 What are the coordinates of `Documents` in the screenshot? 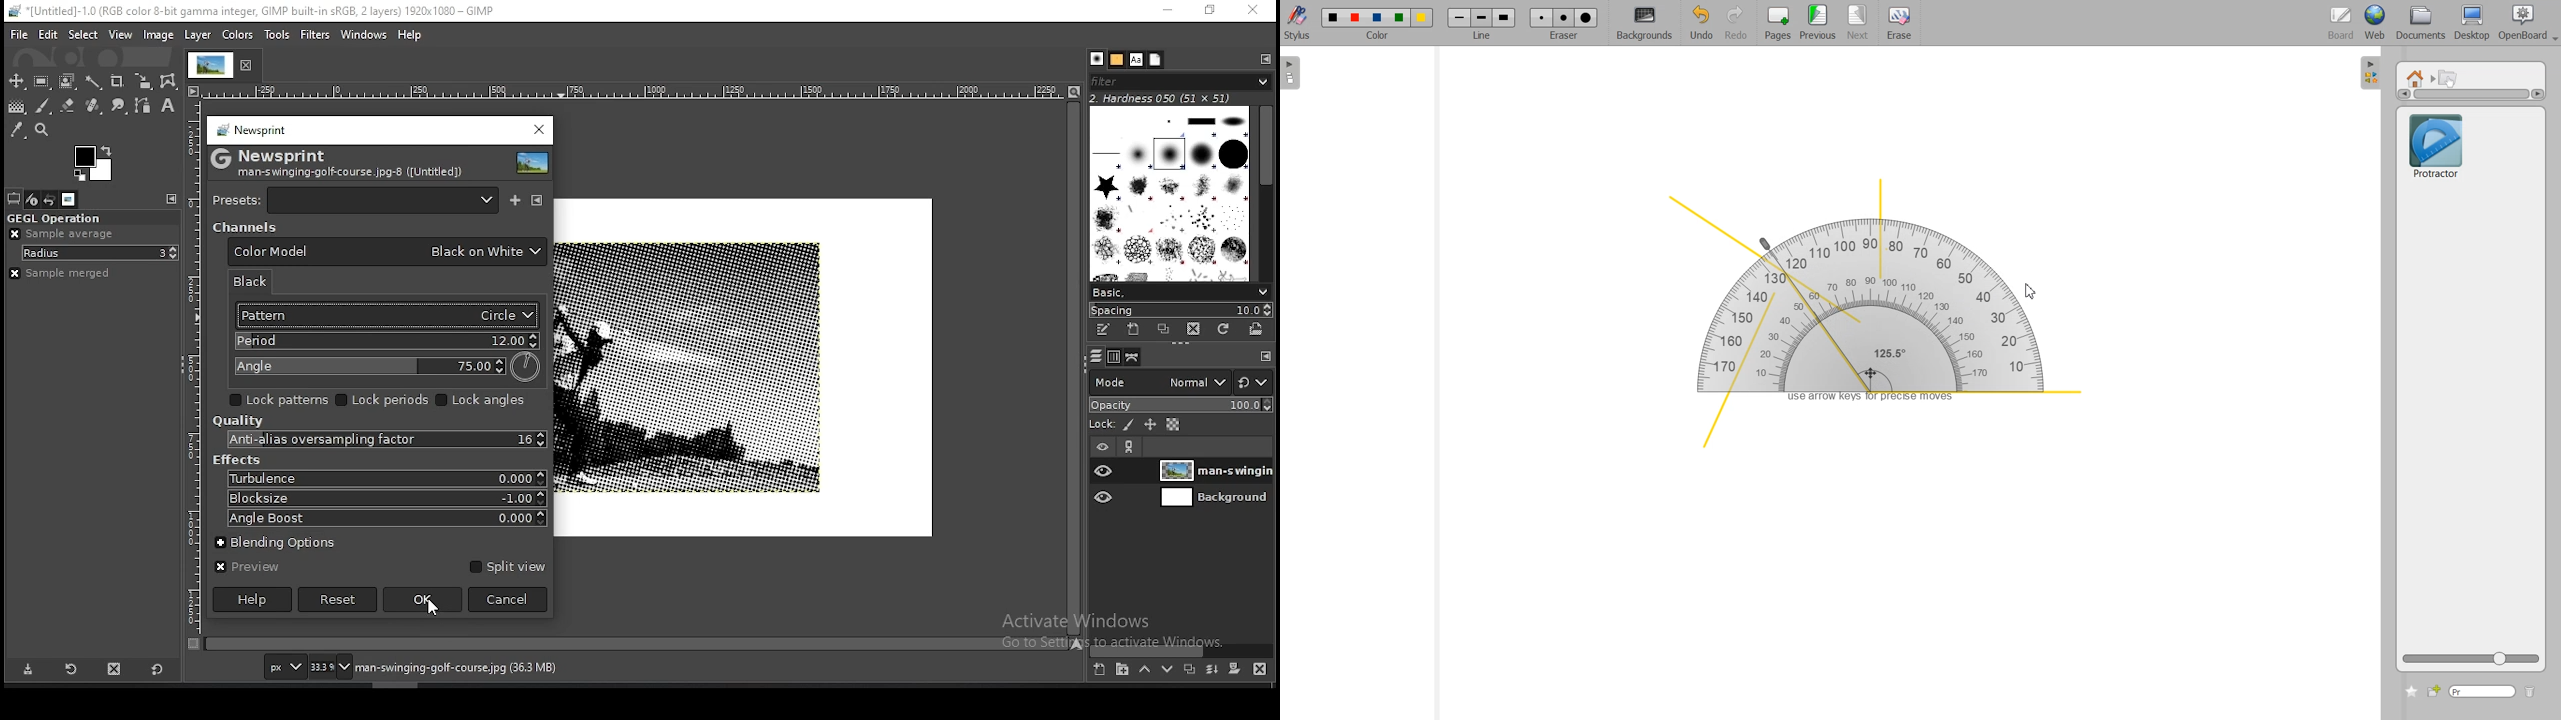 It's located at (2419, 24).